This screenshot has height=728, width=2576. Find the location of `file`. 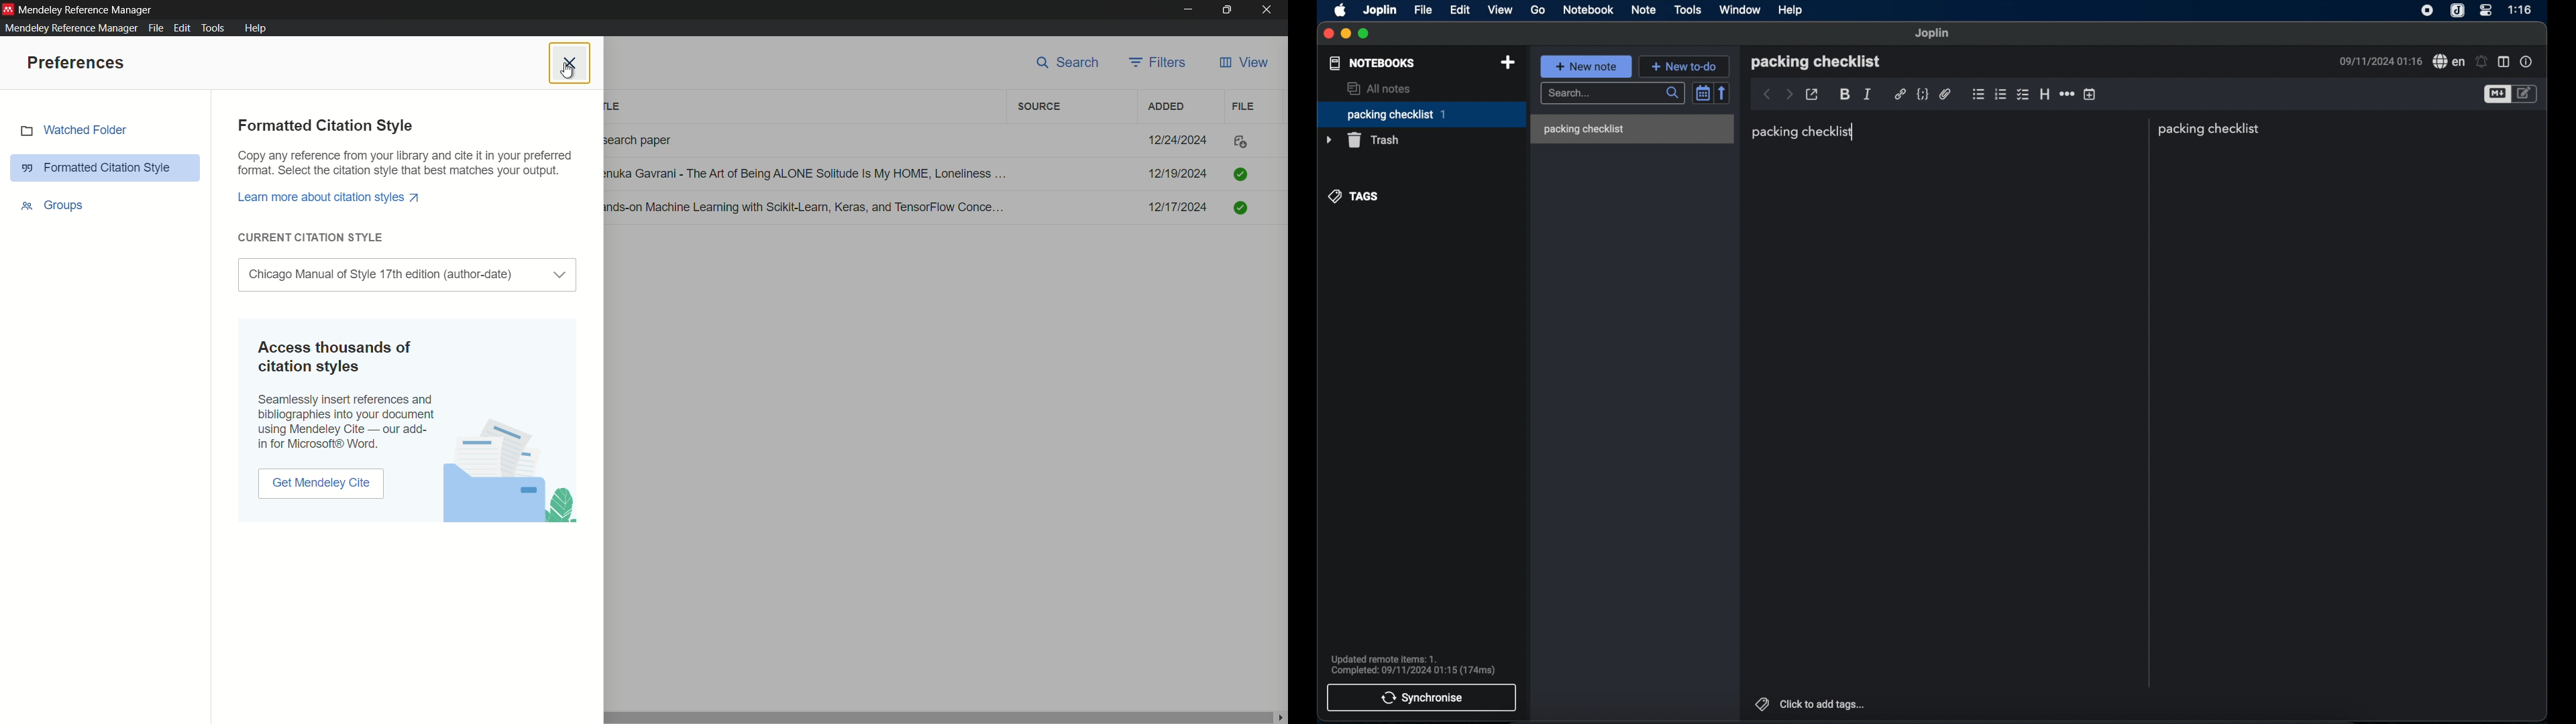

file is located at coordinates (1244, 106).